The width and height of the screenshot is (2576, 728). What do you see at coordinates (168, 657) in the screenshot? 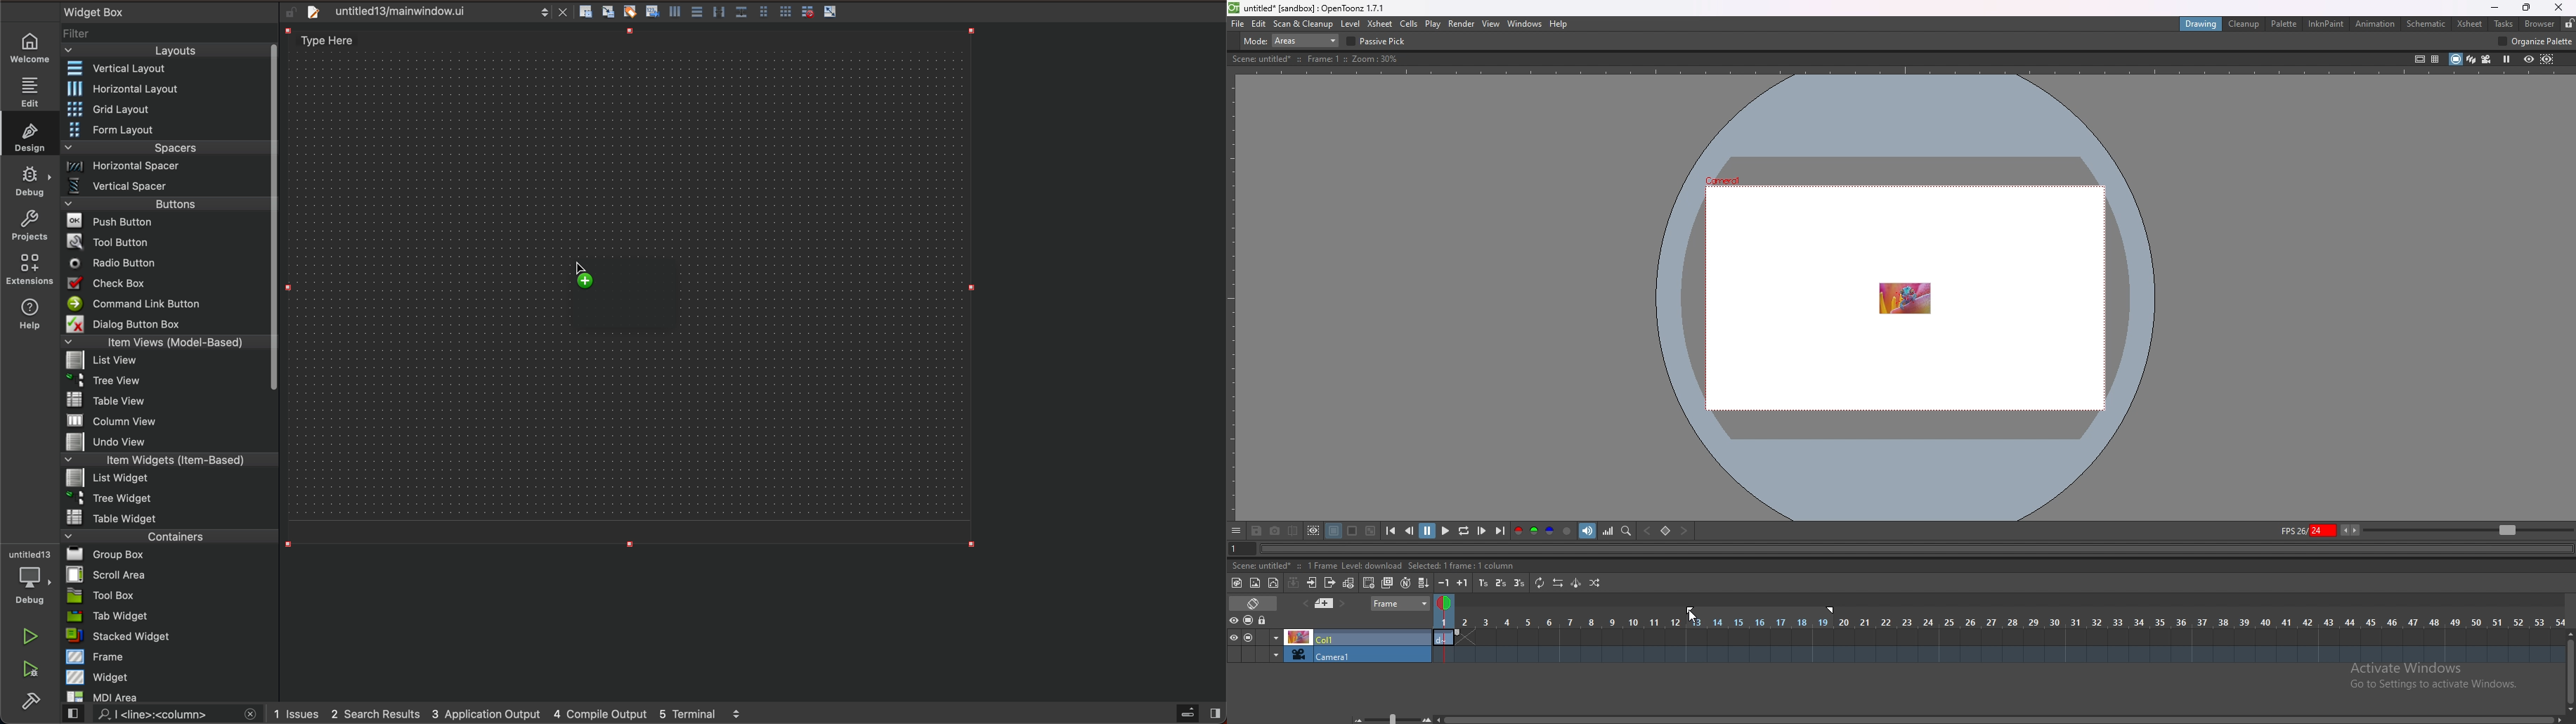
I see `frame` at bounding box center [168, 657].